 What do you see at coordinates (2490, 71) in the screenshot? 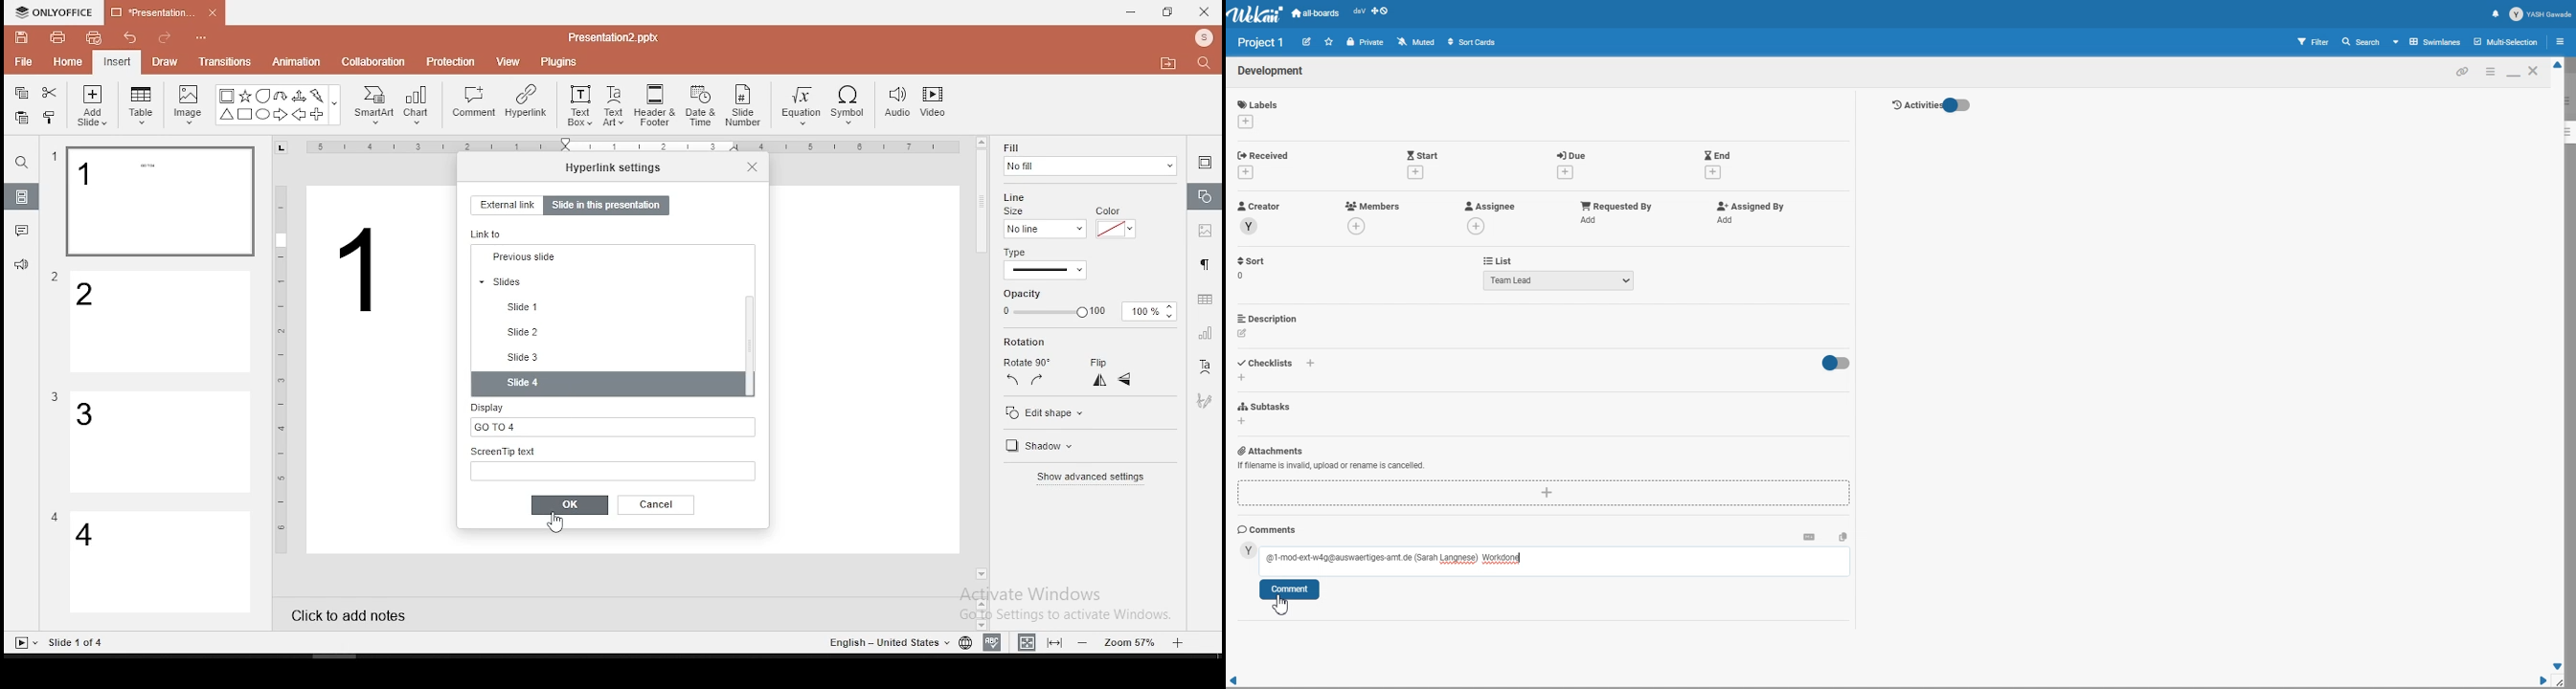
I see `Minimize` at bounding box center [2490, 71].